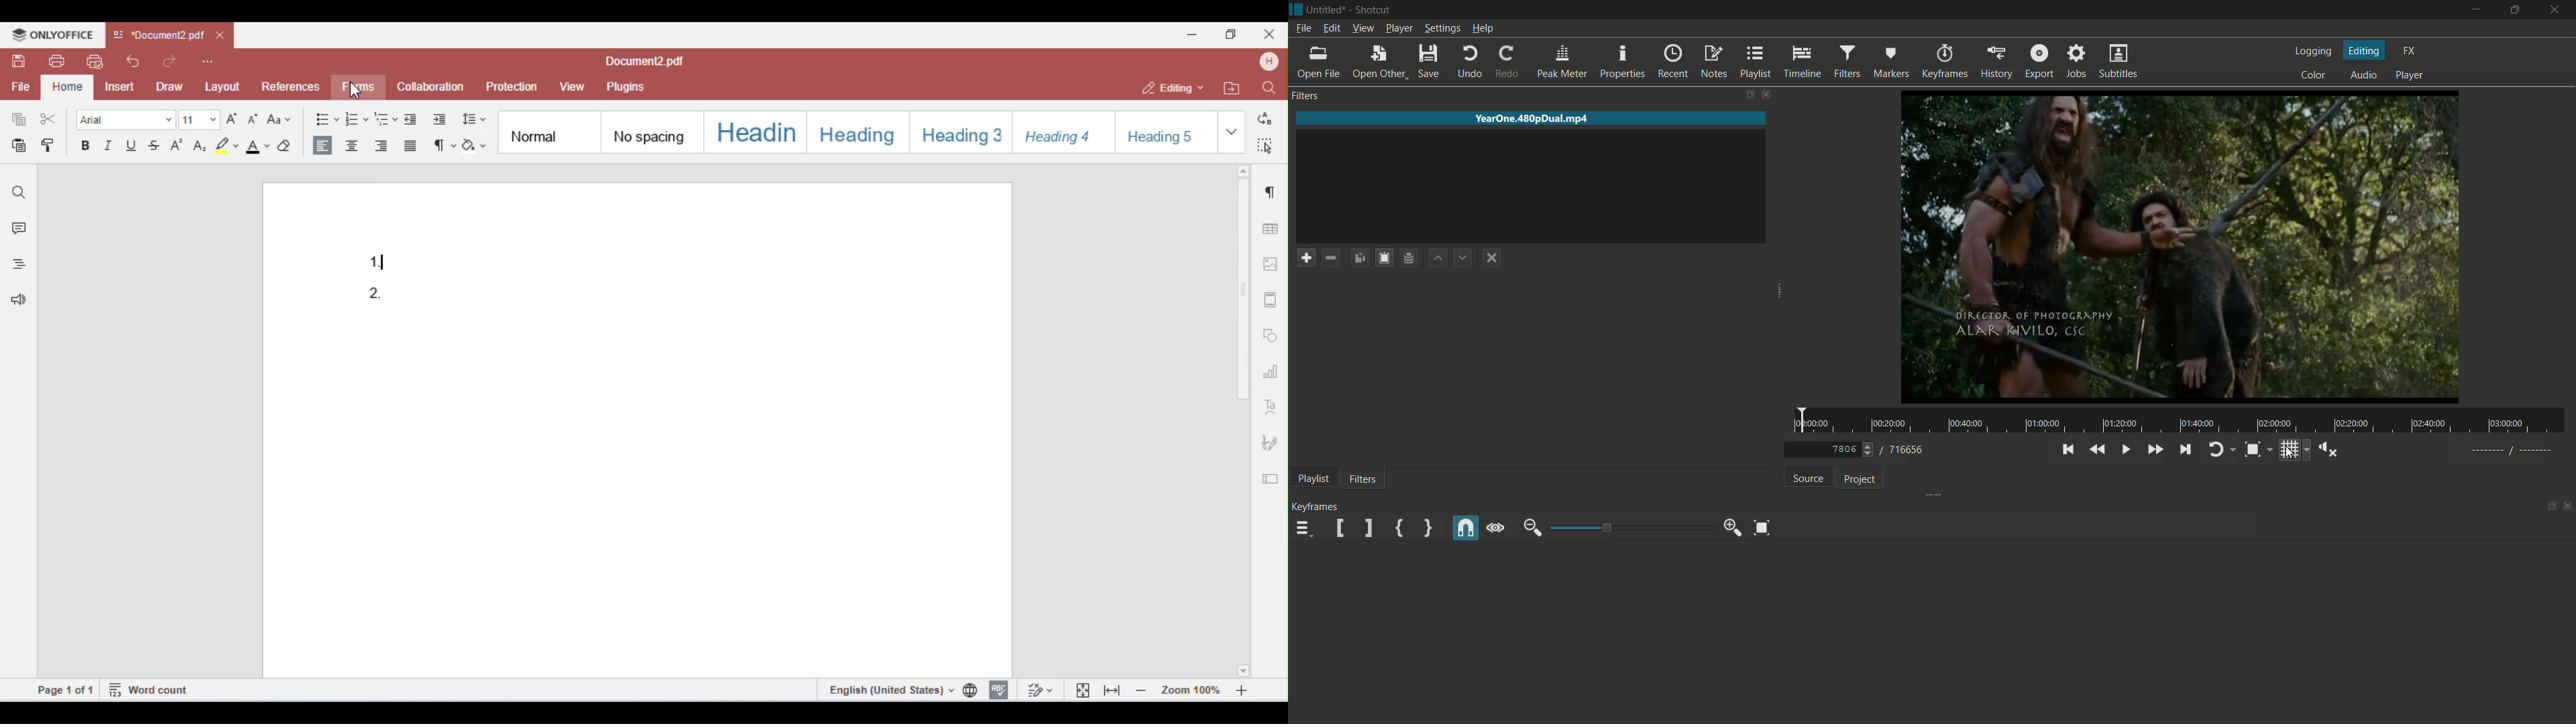 Image resolution: width=2576 pixels, height=728 pixels. What do you see at coordinates (1909, 450) in the screenshot?
I see `total frames` at bounding box center [1909, 450].